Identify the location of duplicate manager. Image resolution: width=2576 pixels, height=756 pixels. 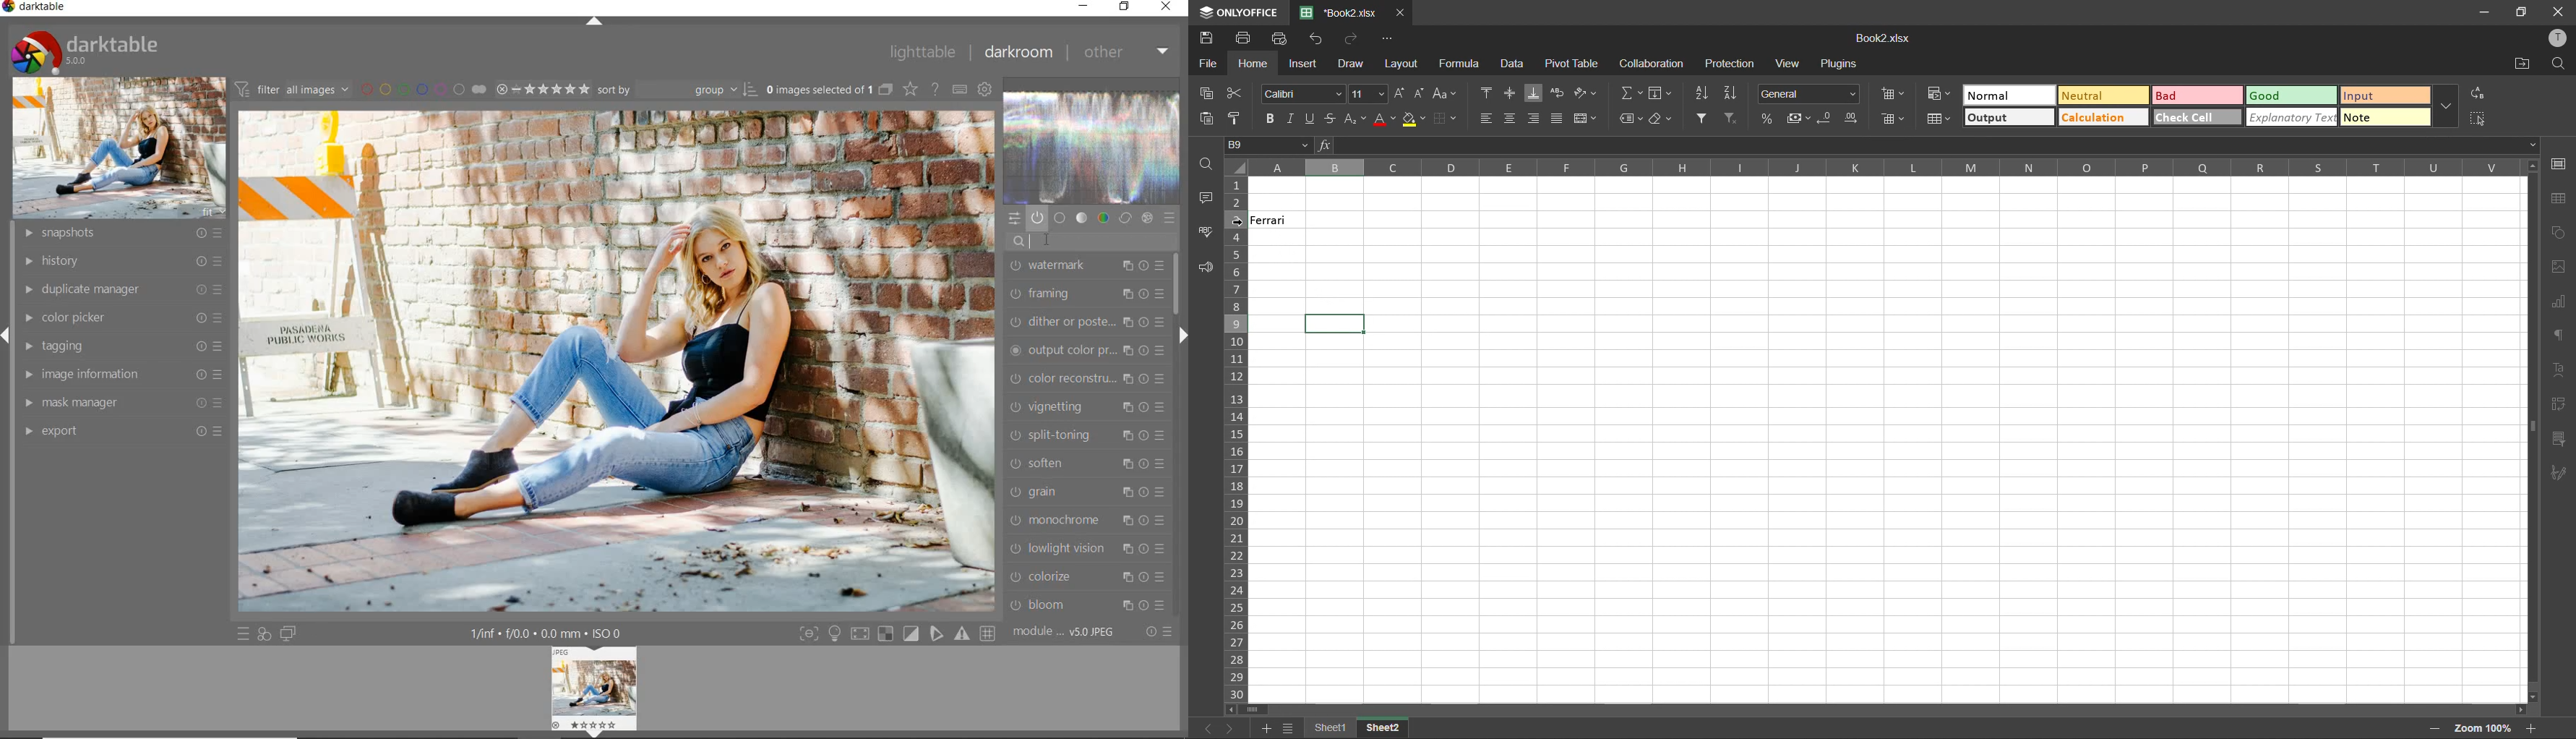
(119, 290).